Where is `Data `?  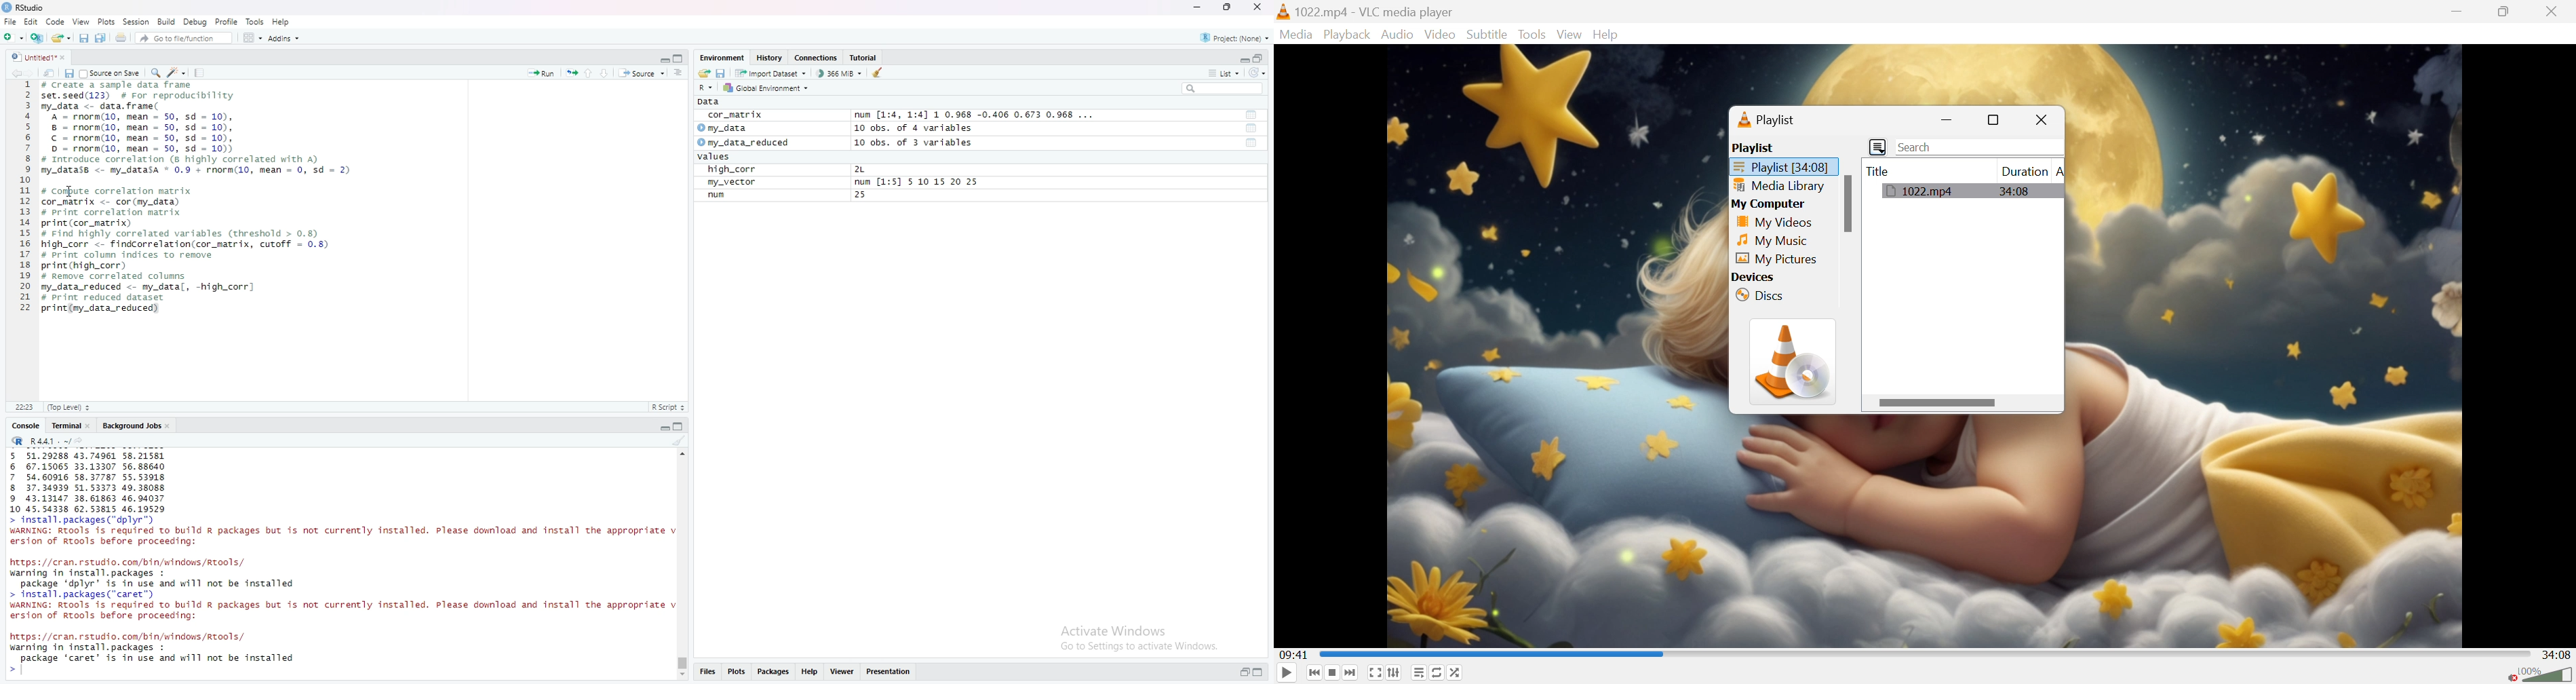
Data  is located at coordinates (711, 101).